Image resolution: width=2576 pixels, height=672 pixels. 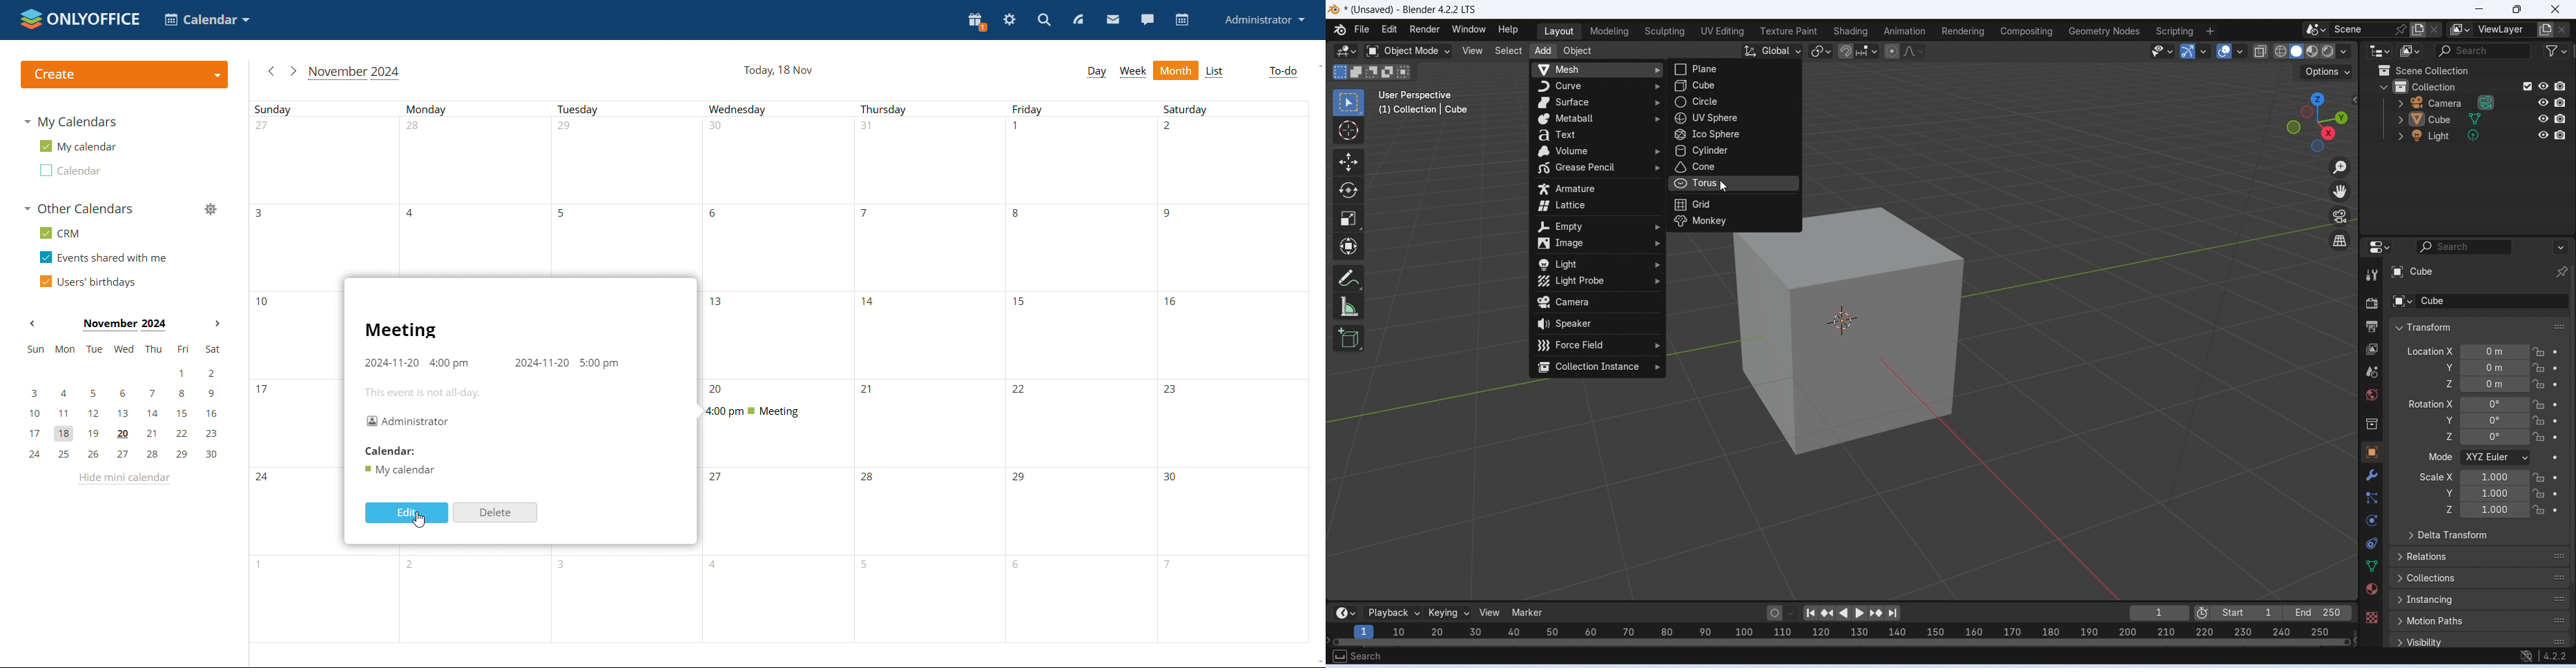 What do you see at coordinates (355, 74) in the screenshot?
I see `current month` at bounding box center [355, 74].